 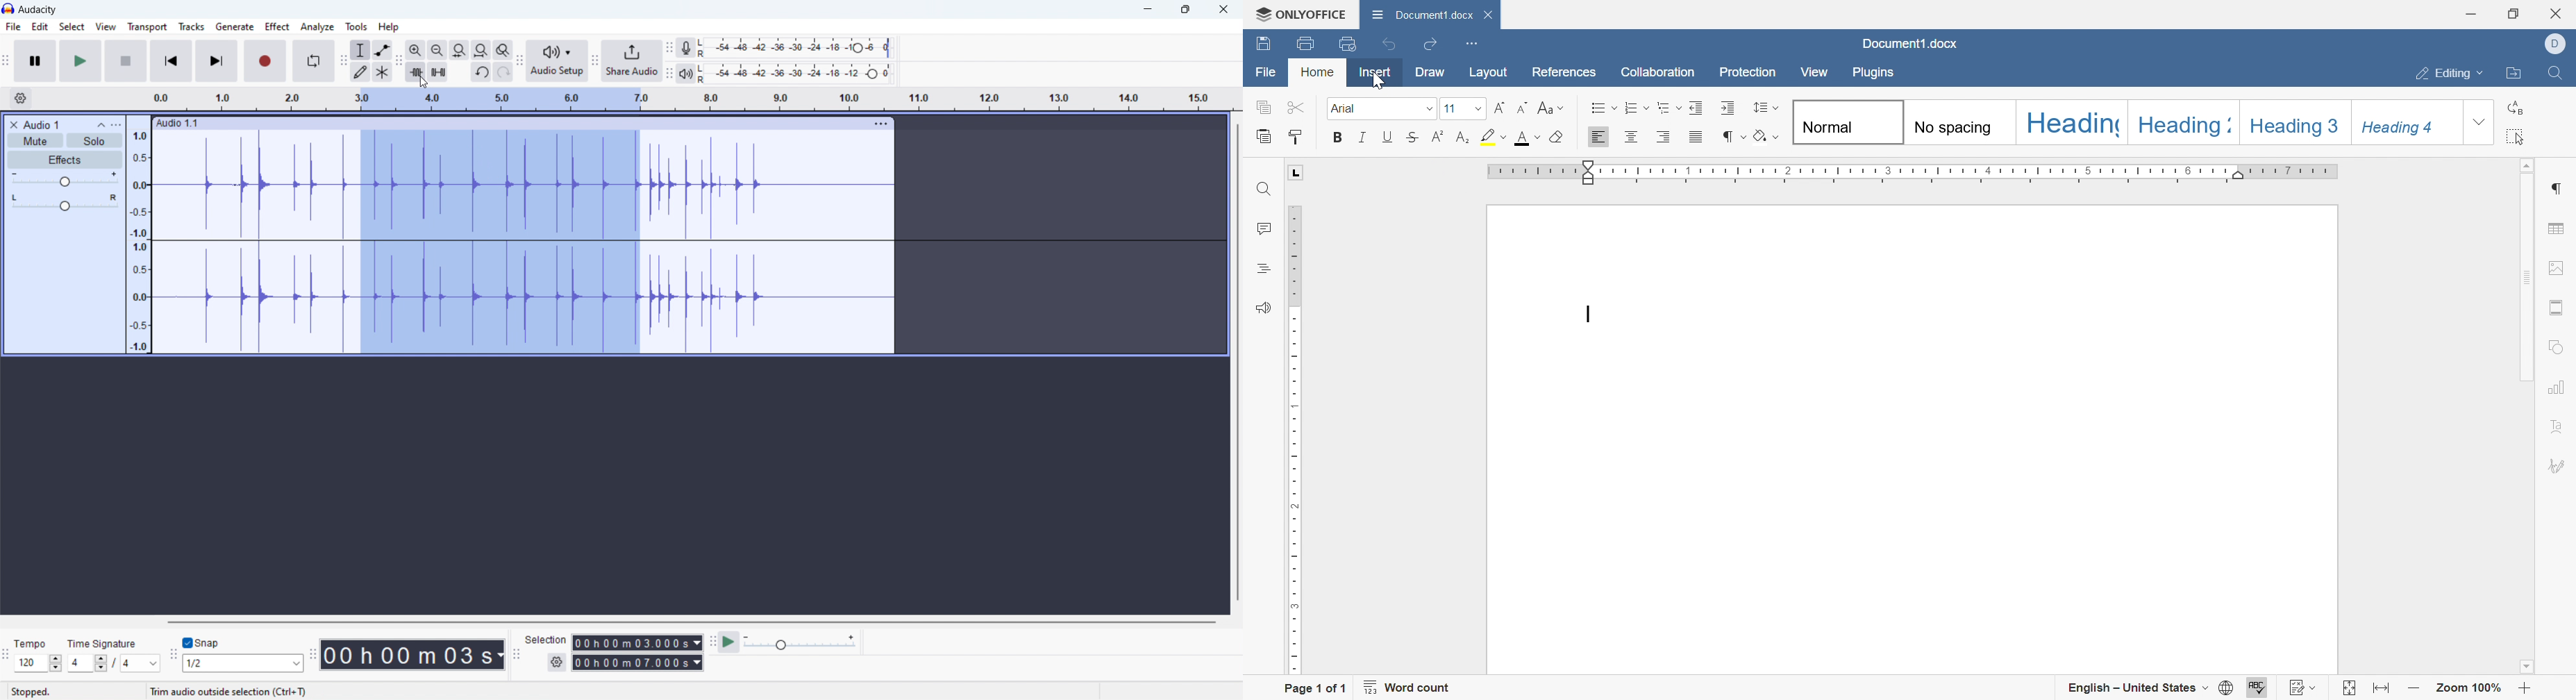 What do you see at coordinates (1491, 13) in the screenshot?
I see `Close` at bounding box center [1491, 13].